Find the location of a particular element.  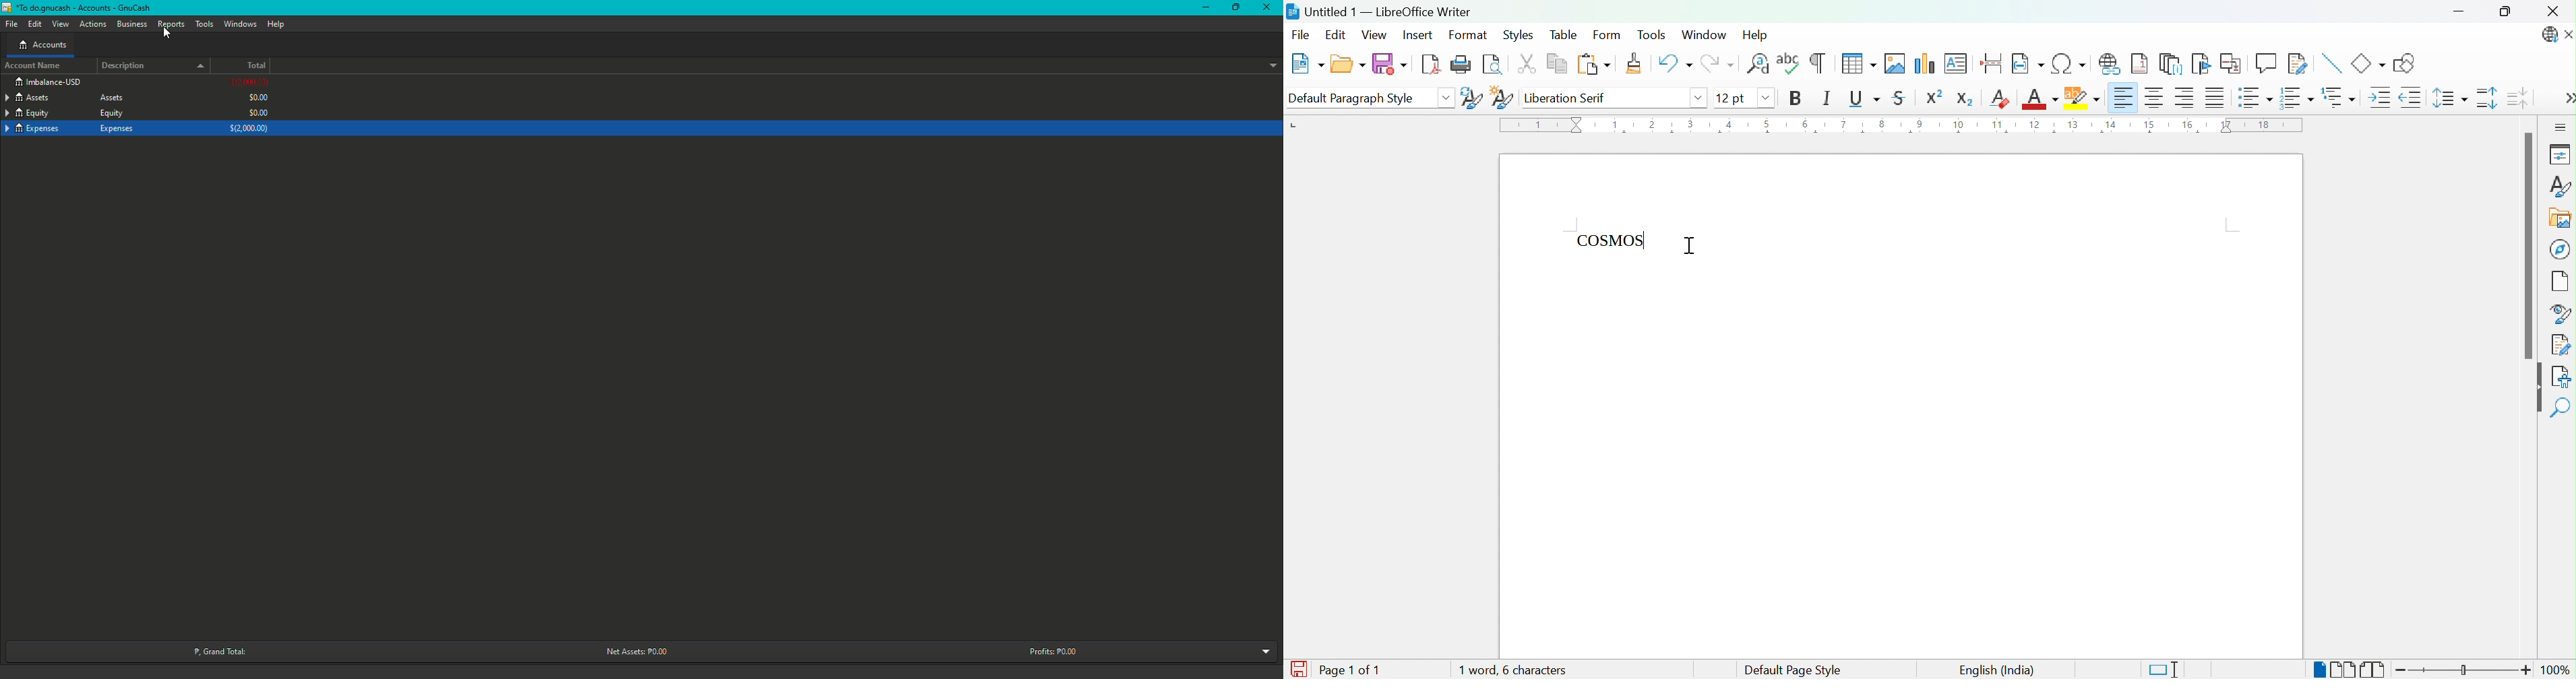

Save is located at coordinates (1389, 65).